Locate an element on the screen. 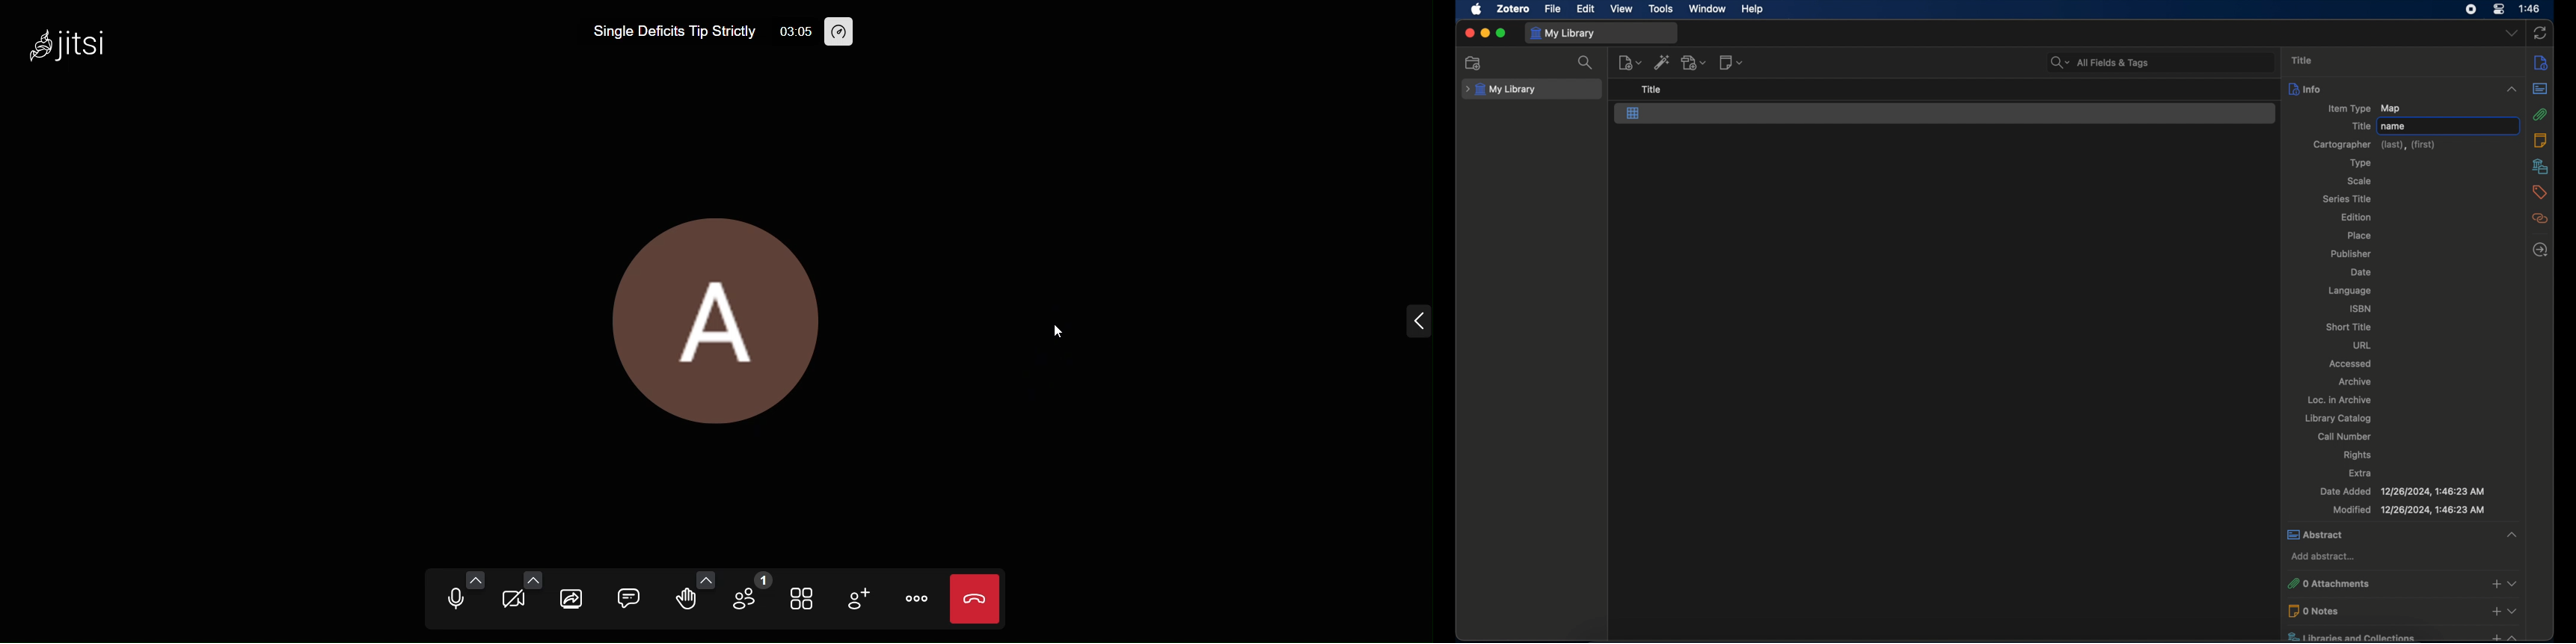 This screenshot has height=644, width=2576. item type map is located at coordinates (2365, 109).